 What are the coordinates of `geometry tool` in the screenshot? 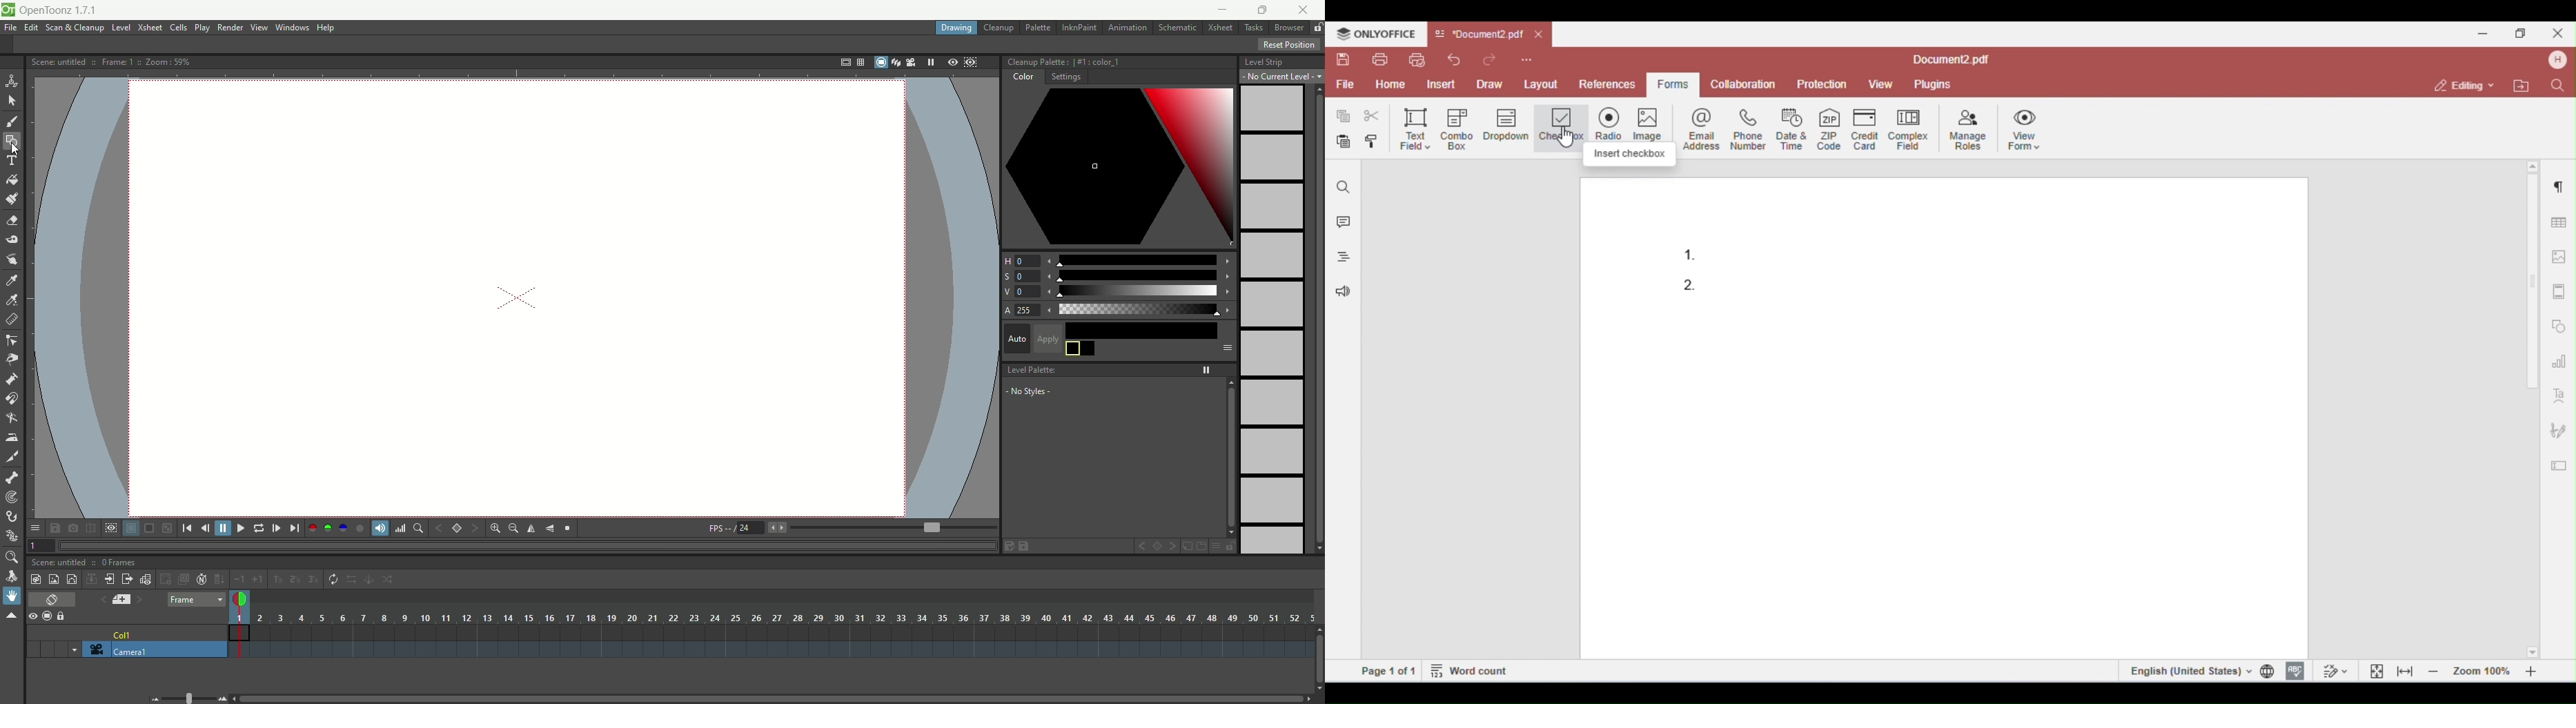 It's located at (12, 139).